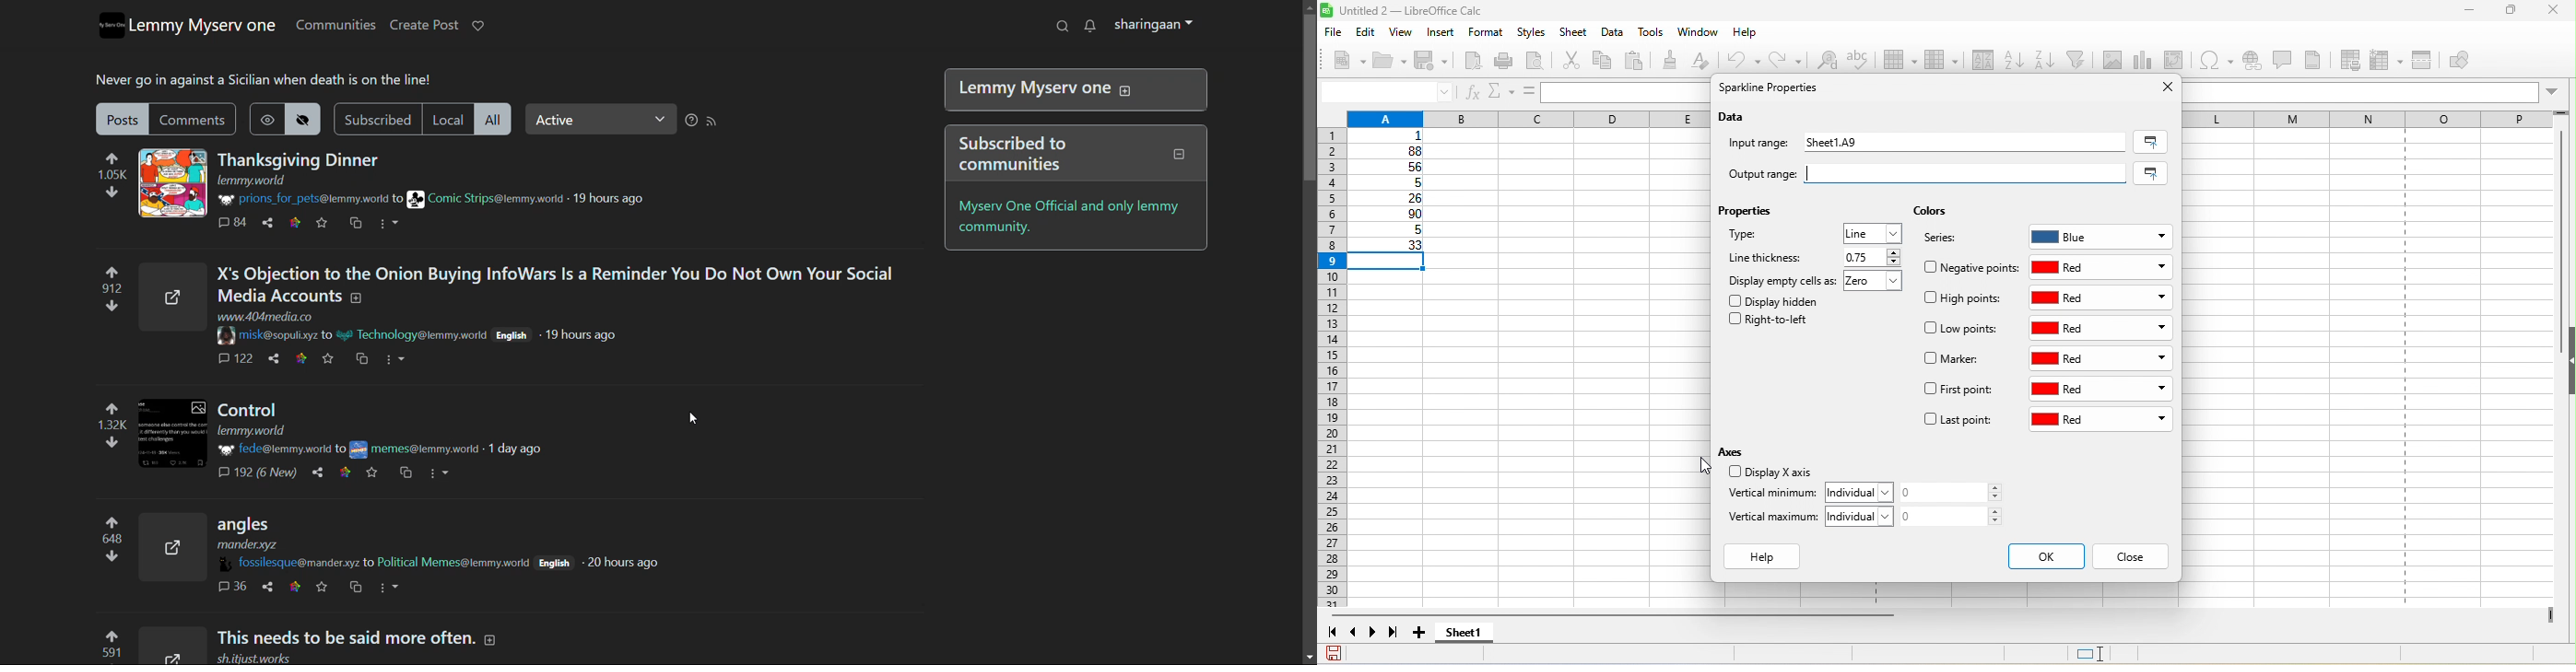 The image size is (2576, 672). Describe the element at coordinates (1768, 257) in the screenshot. I see `line thickness` at that location.